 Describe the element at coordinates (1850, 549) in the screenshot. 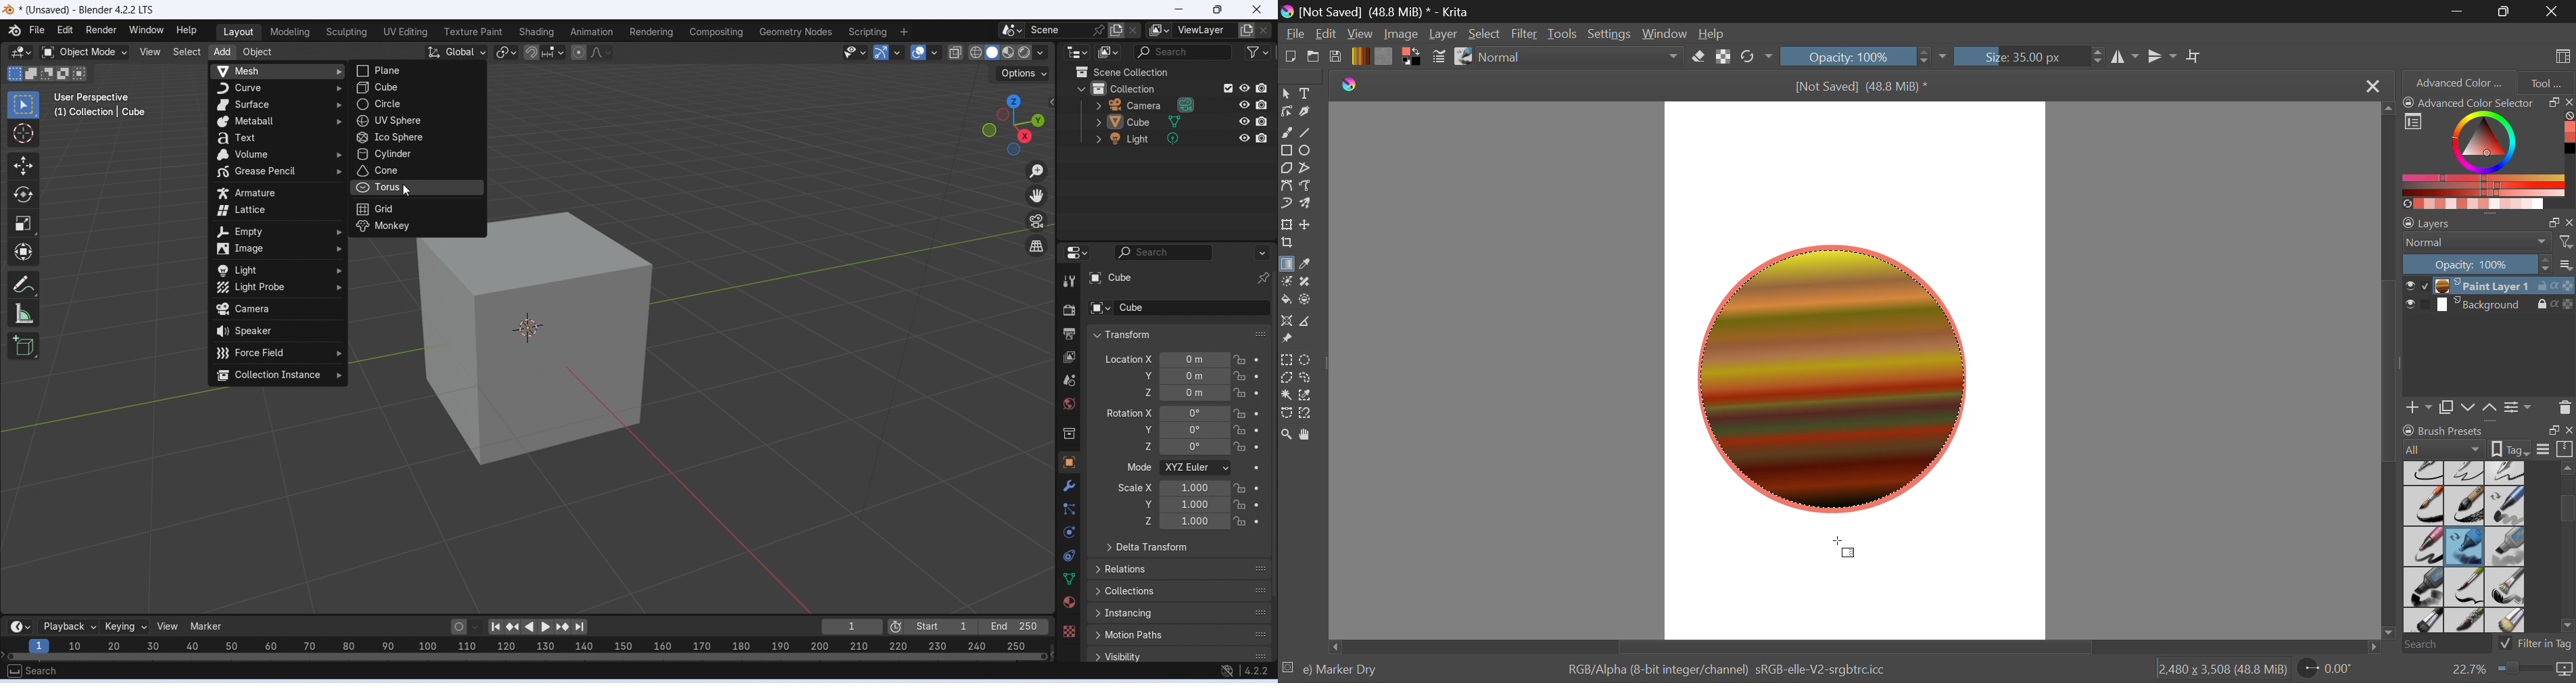

I see `Cursor Position AFTER_LAST_ACTION` at that location.